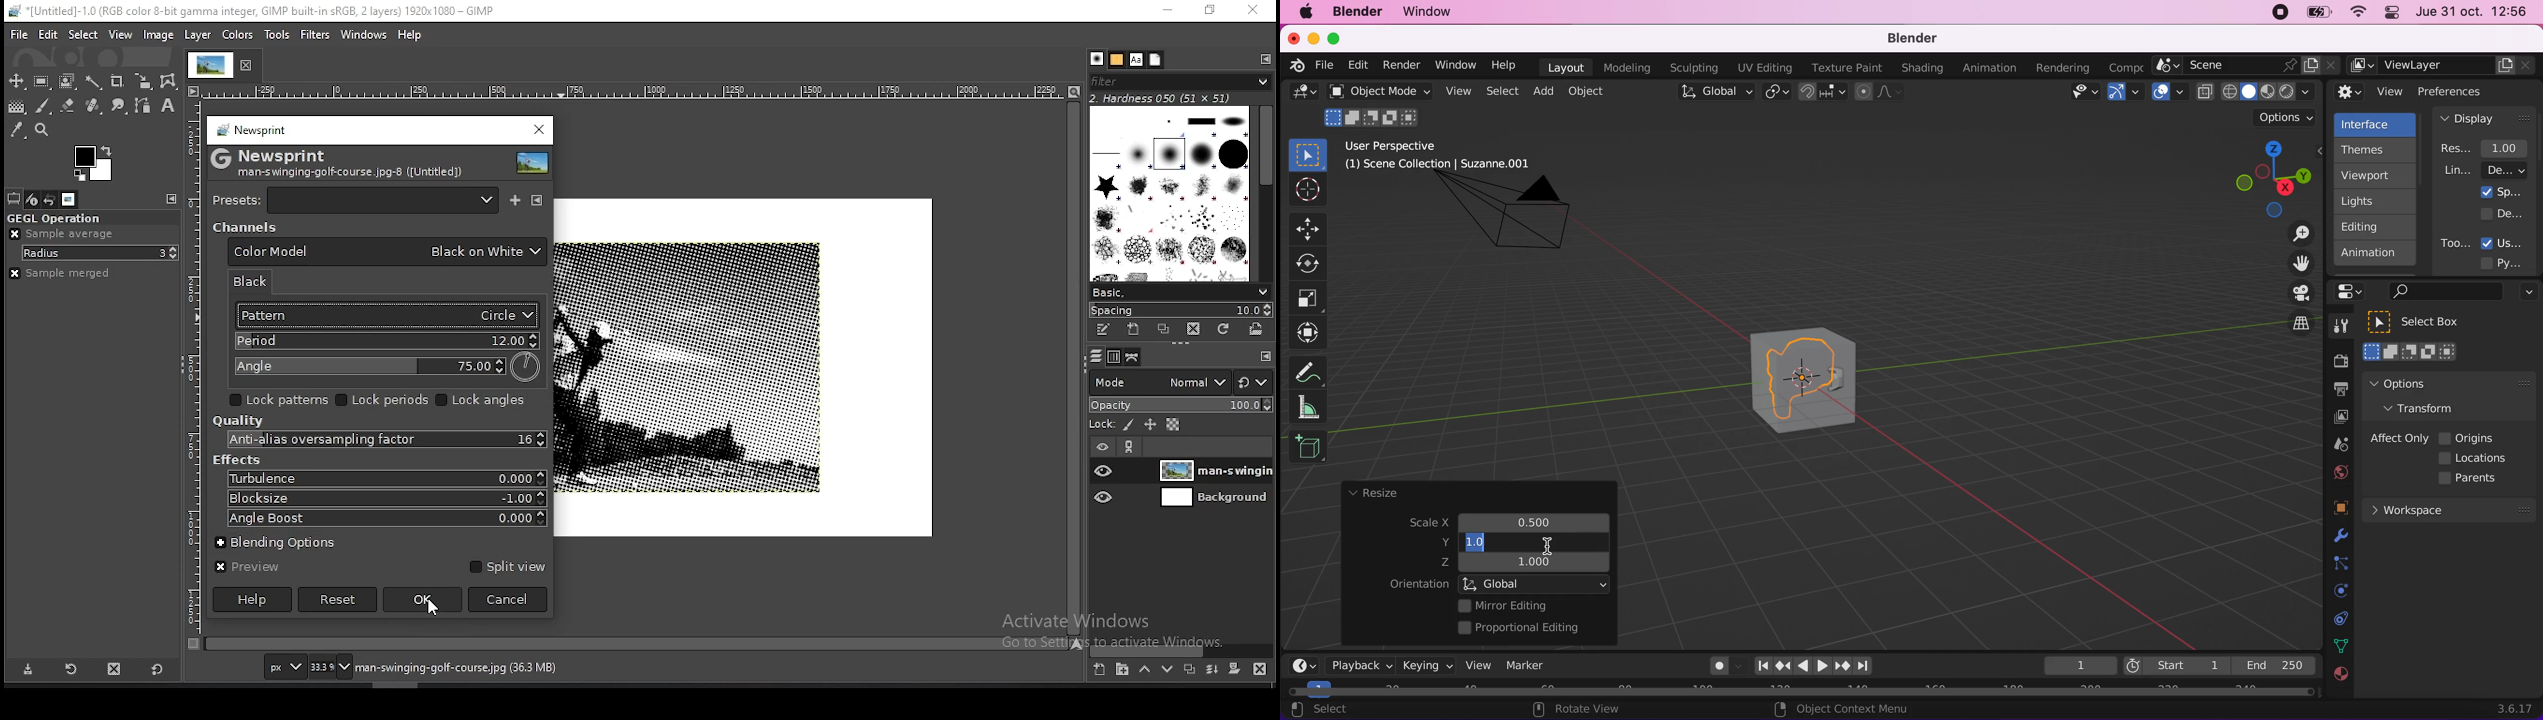 This screenshot has height=728, width=2548. Describe the element at coordinates (225, 66) in the screenshot. I see `tab` at that location.